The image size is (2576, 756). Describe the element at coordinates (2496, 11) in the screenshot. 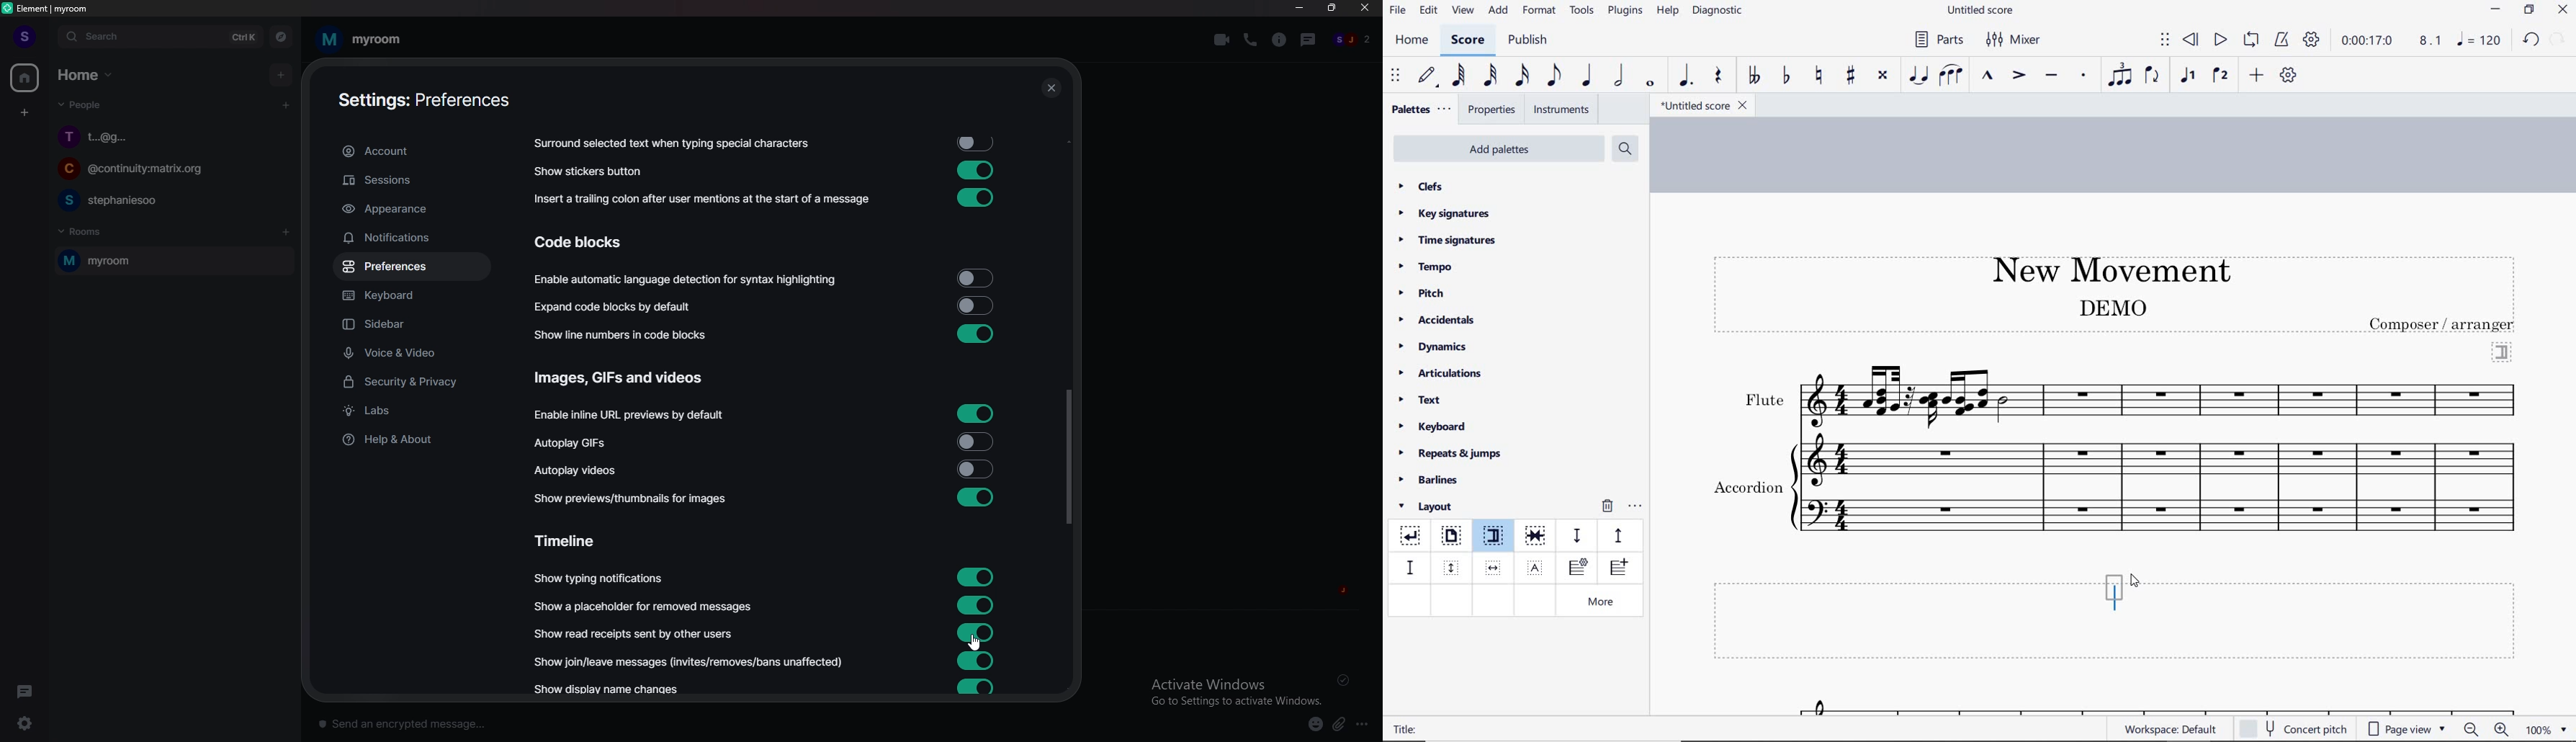

I see `minimize` at that location.